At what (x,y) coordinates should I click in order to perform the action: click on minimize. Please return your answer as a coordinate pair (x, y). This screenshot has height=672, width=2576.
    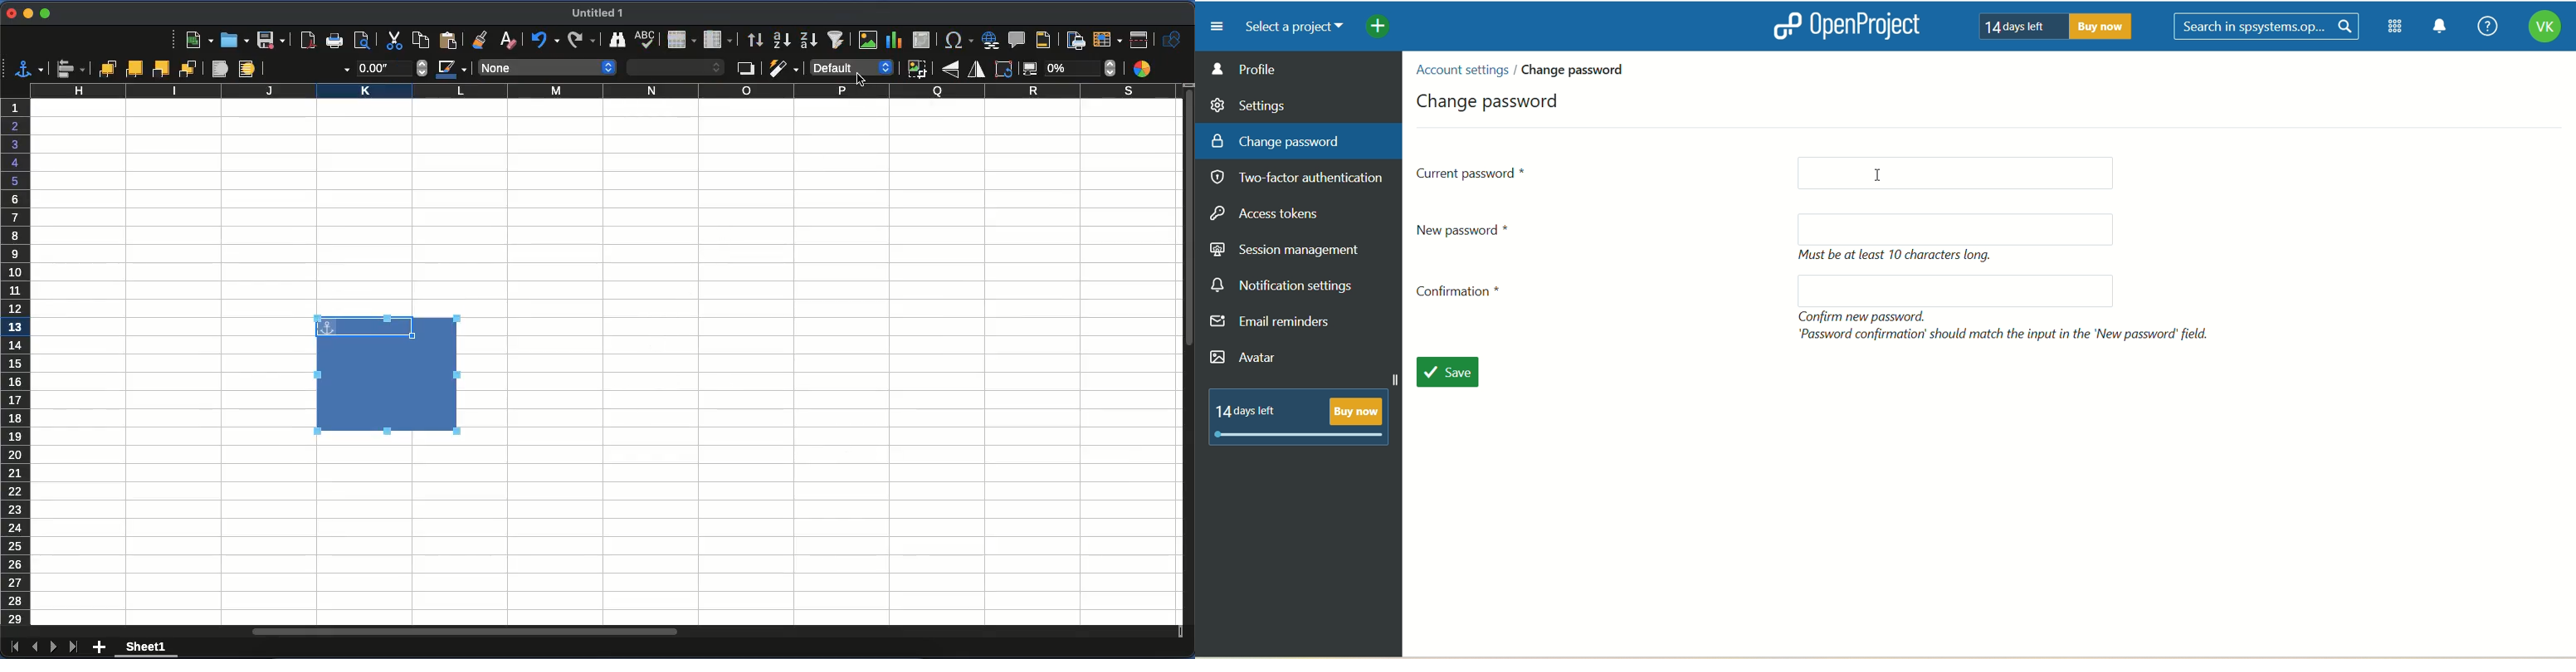
    Looking at the image, I should click on (27, 13).